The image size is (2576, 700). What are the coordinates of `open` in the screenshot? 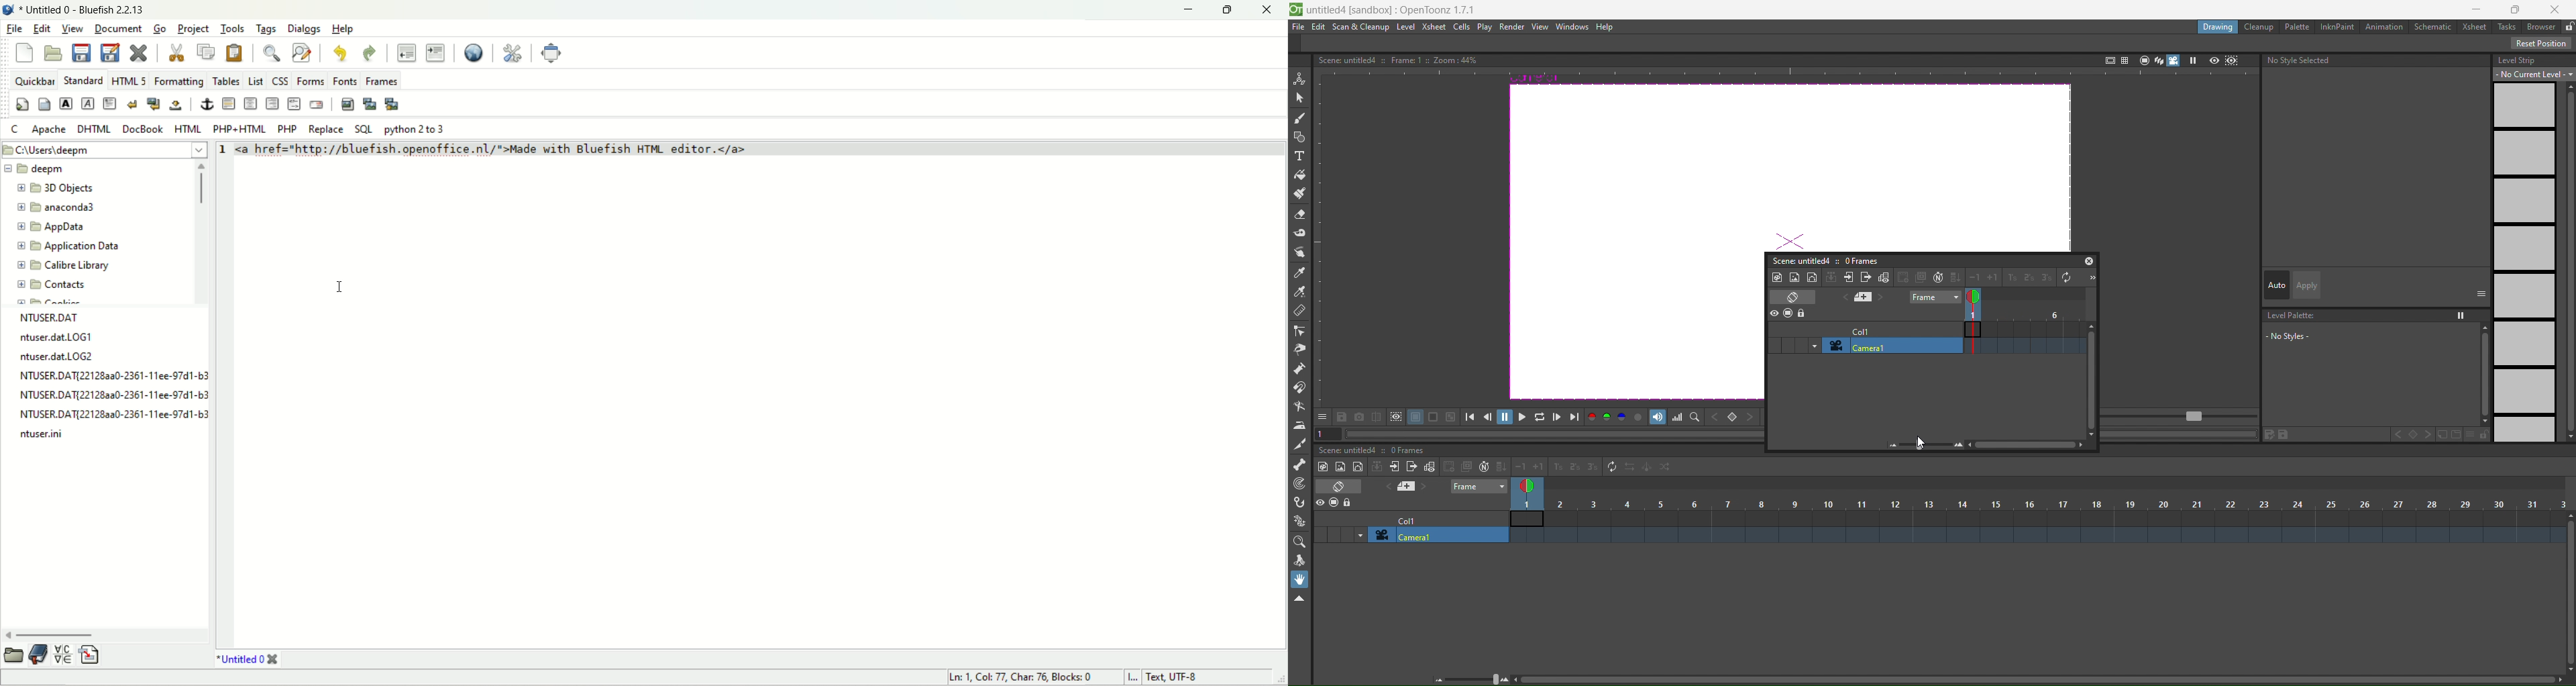 It's located at (15, 654).